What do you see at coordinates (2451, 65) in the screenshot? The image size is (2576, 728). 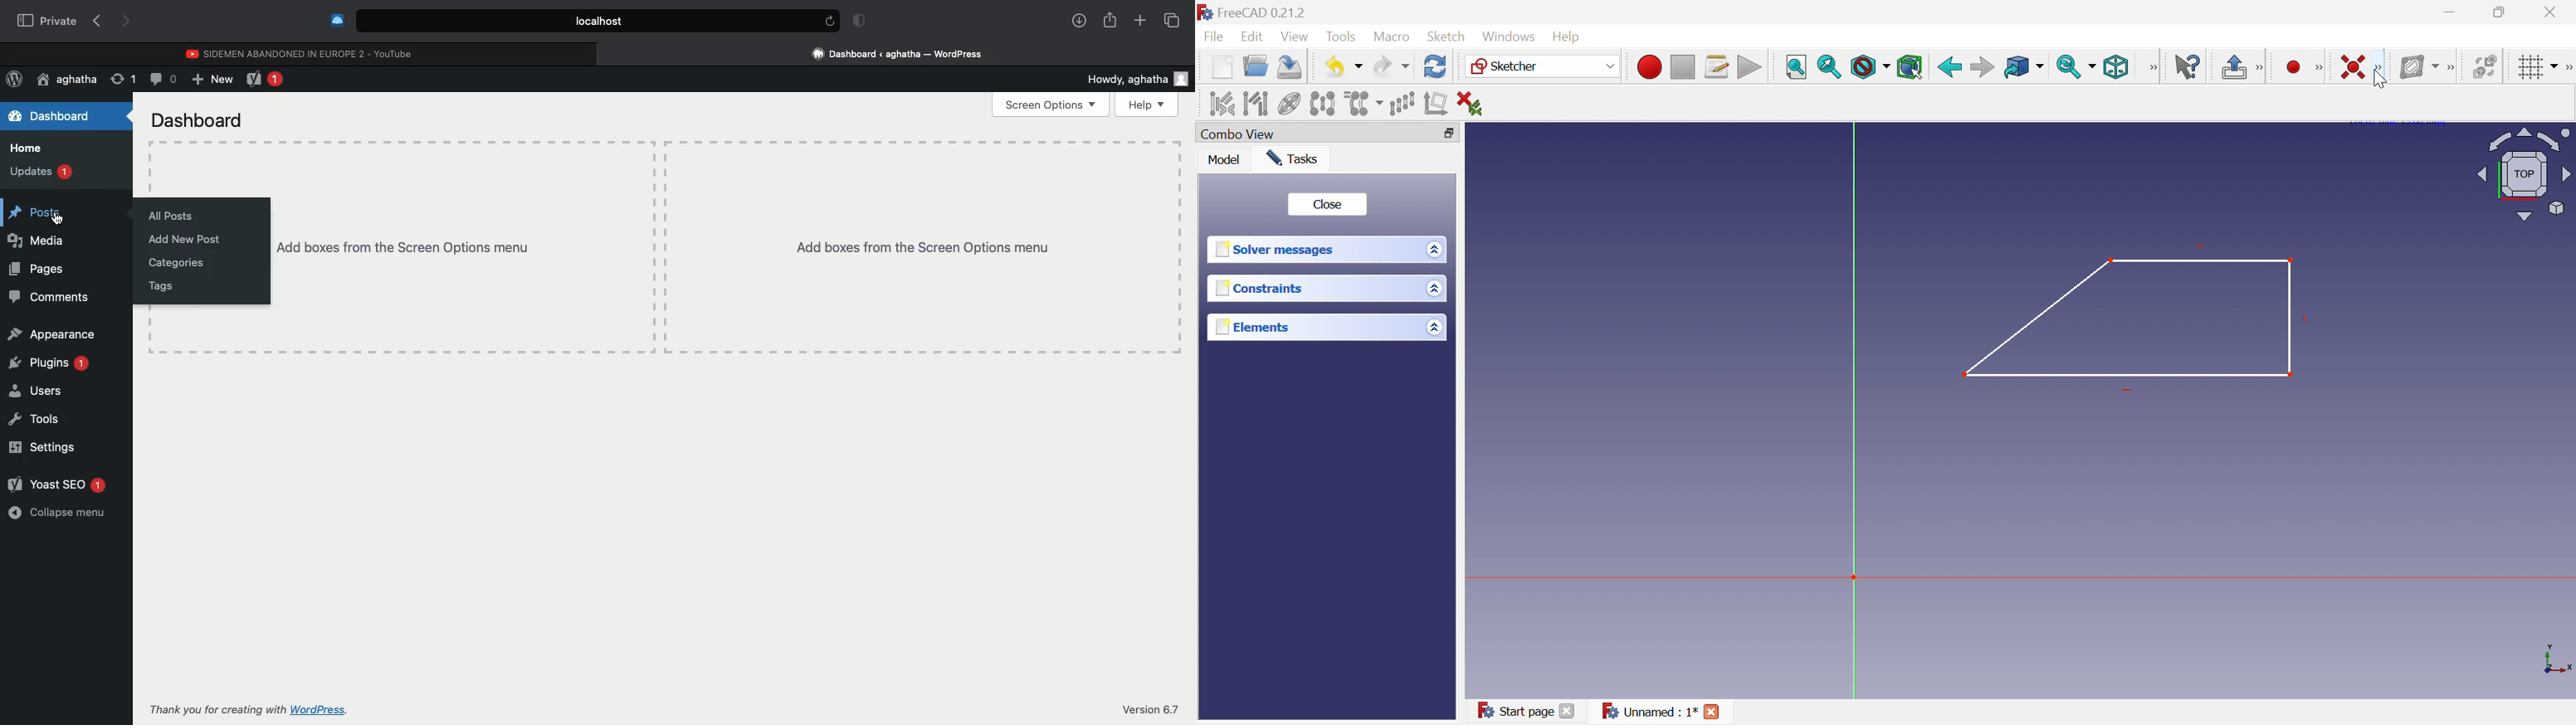 I see `More` at bounding box center [2451, 65].